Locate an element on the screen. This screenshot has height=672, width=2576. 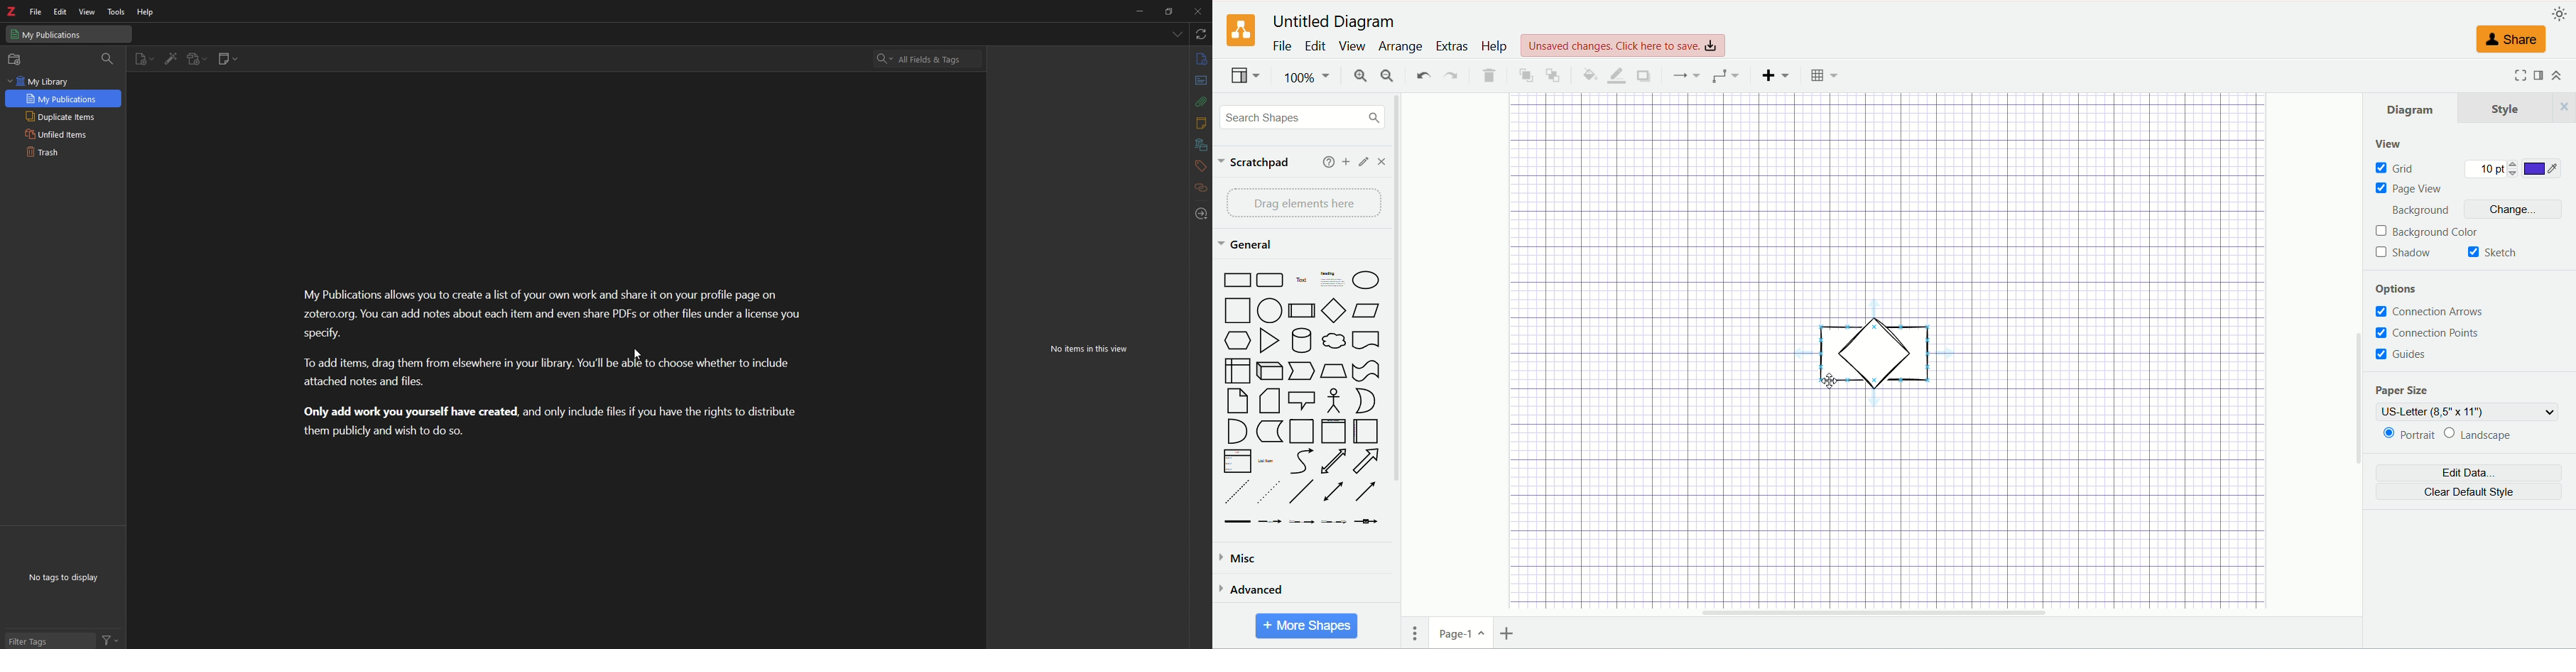
edit data is located at coordinates (2469, 474).